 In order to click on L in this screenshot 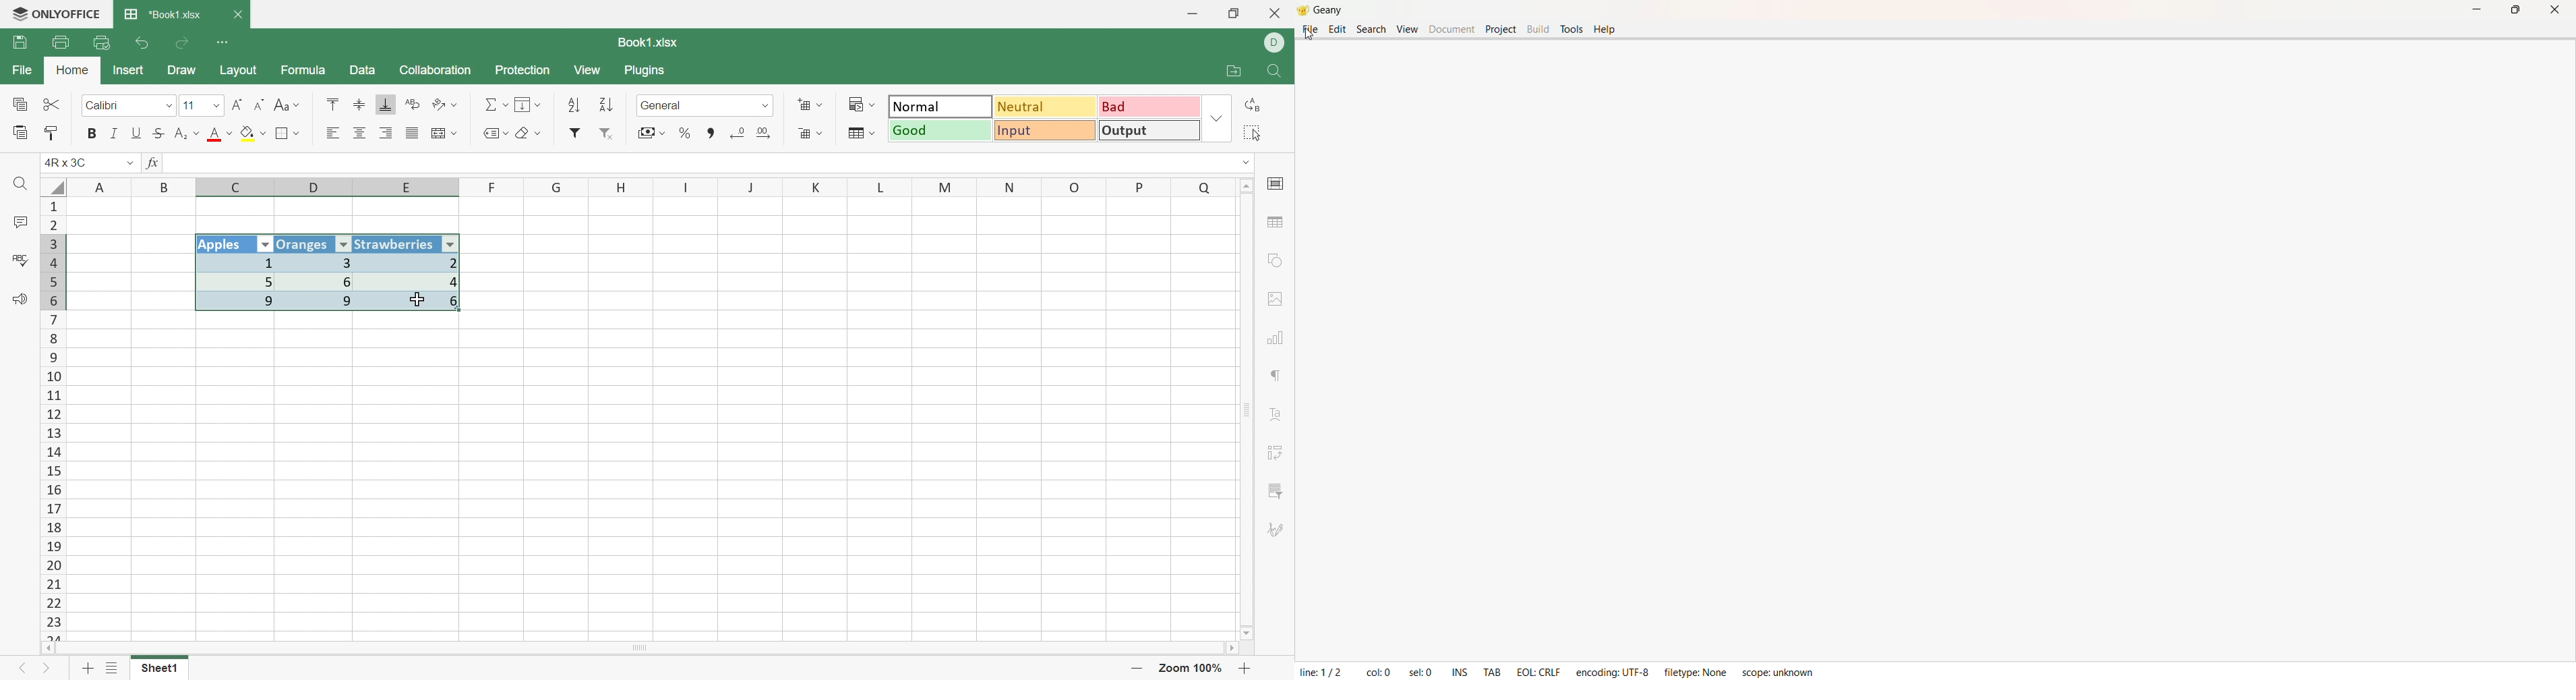, I will do `click(885, 186)`.